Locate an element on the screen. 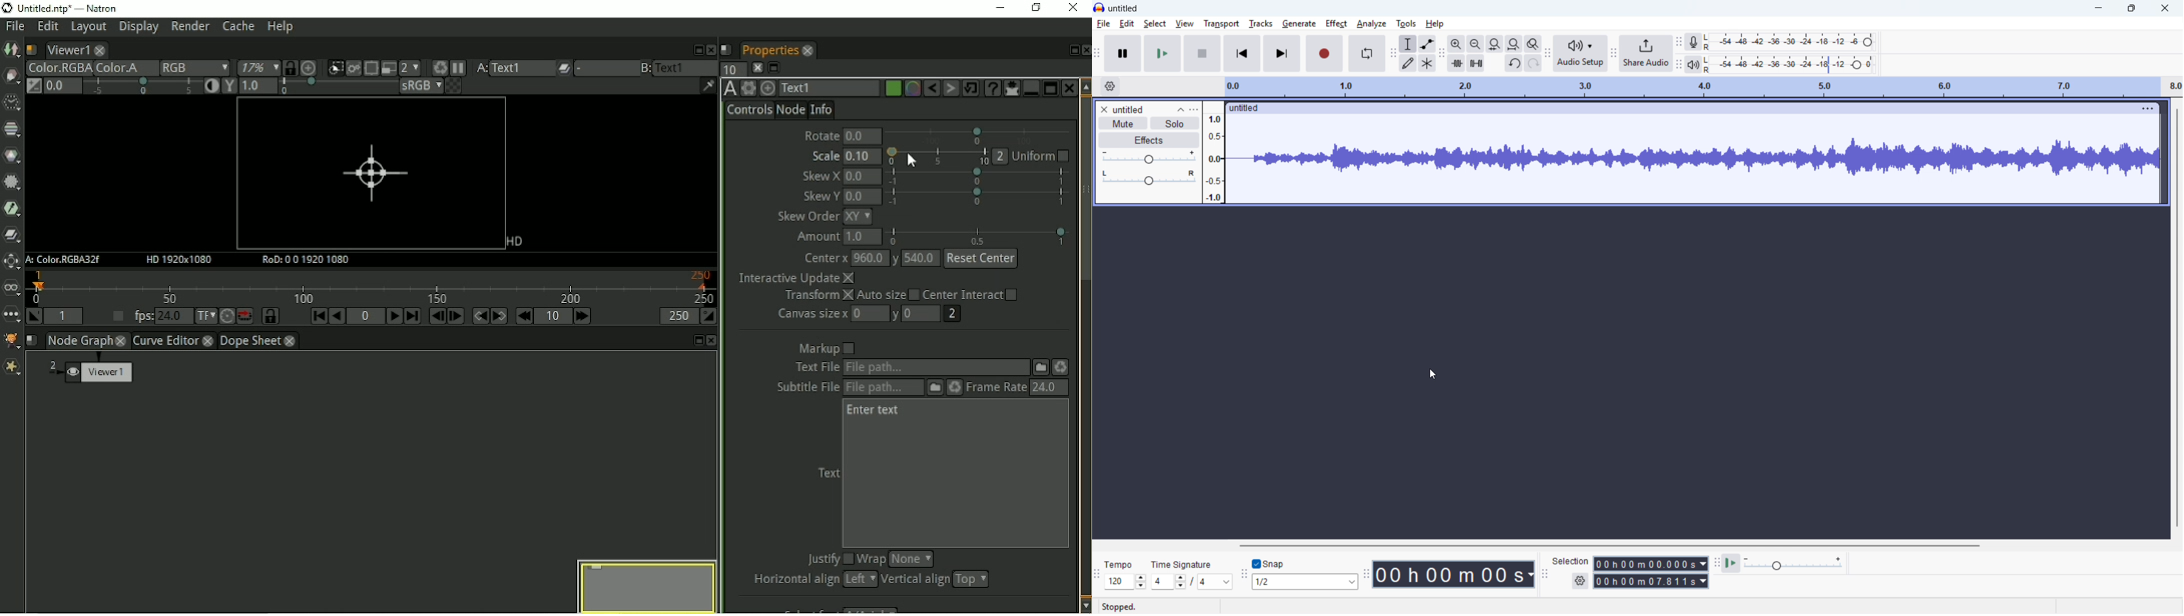 The height and width of the screenshot is (616, 2184). track control panel menu is located at coordinates (1194, 109).